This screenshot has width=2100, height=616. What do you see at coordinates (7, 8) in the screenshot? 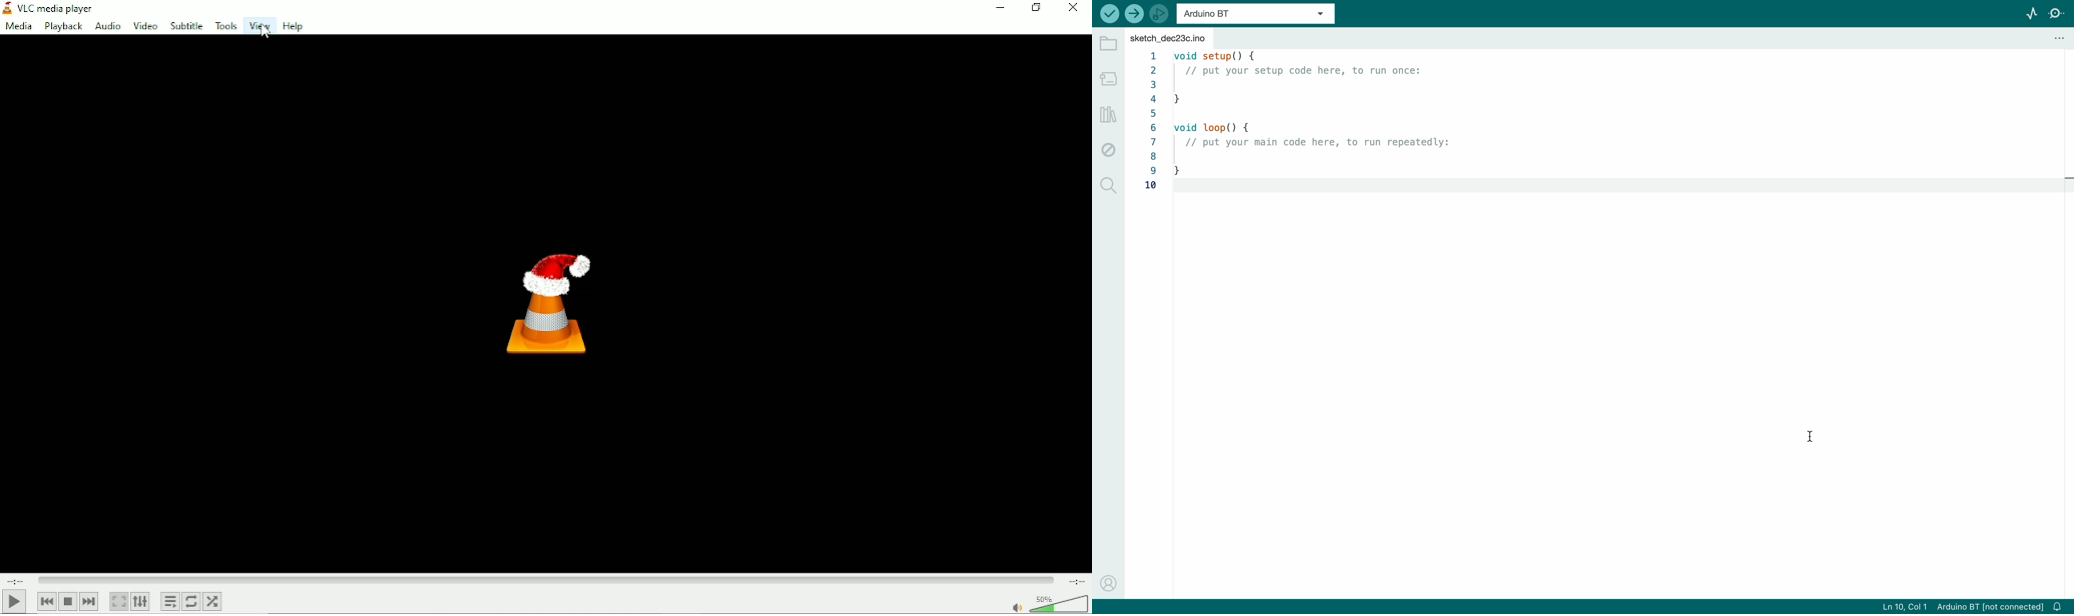
I see `vlc media player logo` at bounding box center [7, 8].